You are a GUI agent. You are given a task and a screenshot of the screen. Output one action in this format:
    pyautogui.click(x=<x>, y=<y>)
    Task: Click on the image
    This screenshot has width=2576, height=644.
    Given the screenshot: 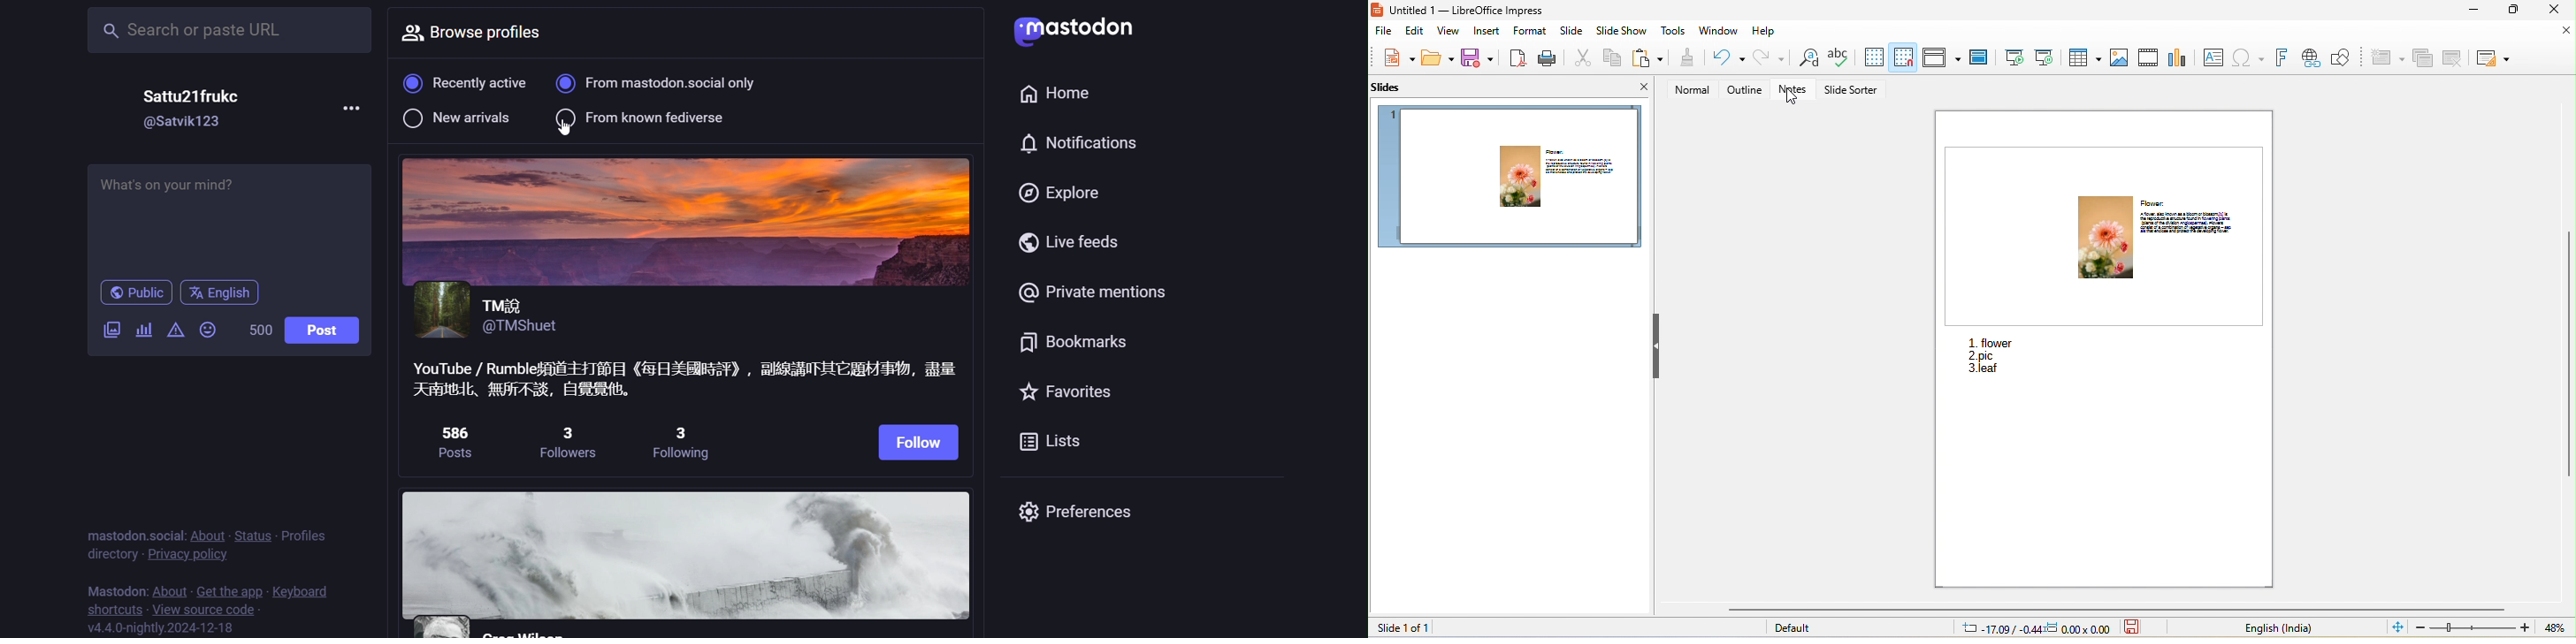 What is the action you would take?
    pyautogui.click(x=692, y=216)
    